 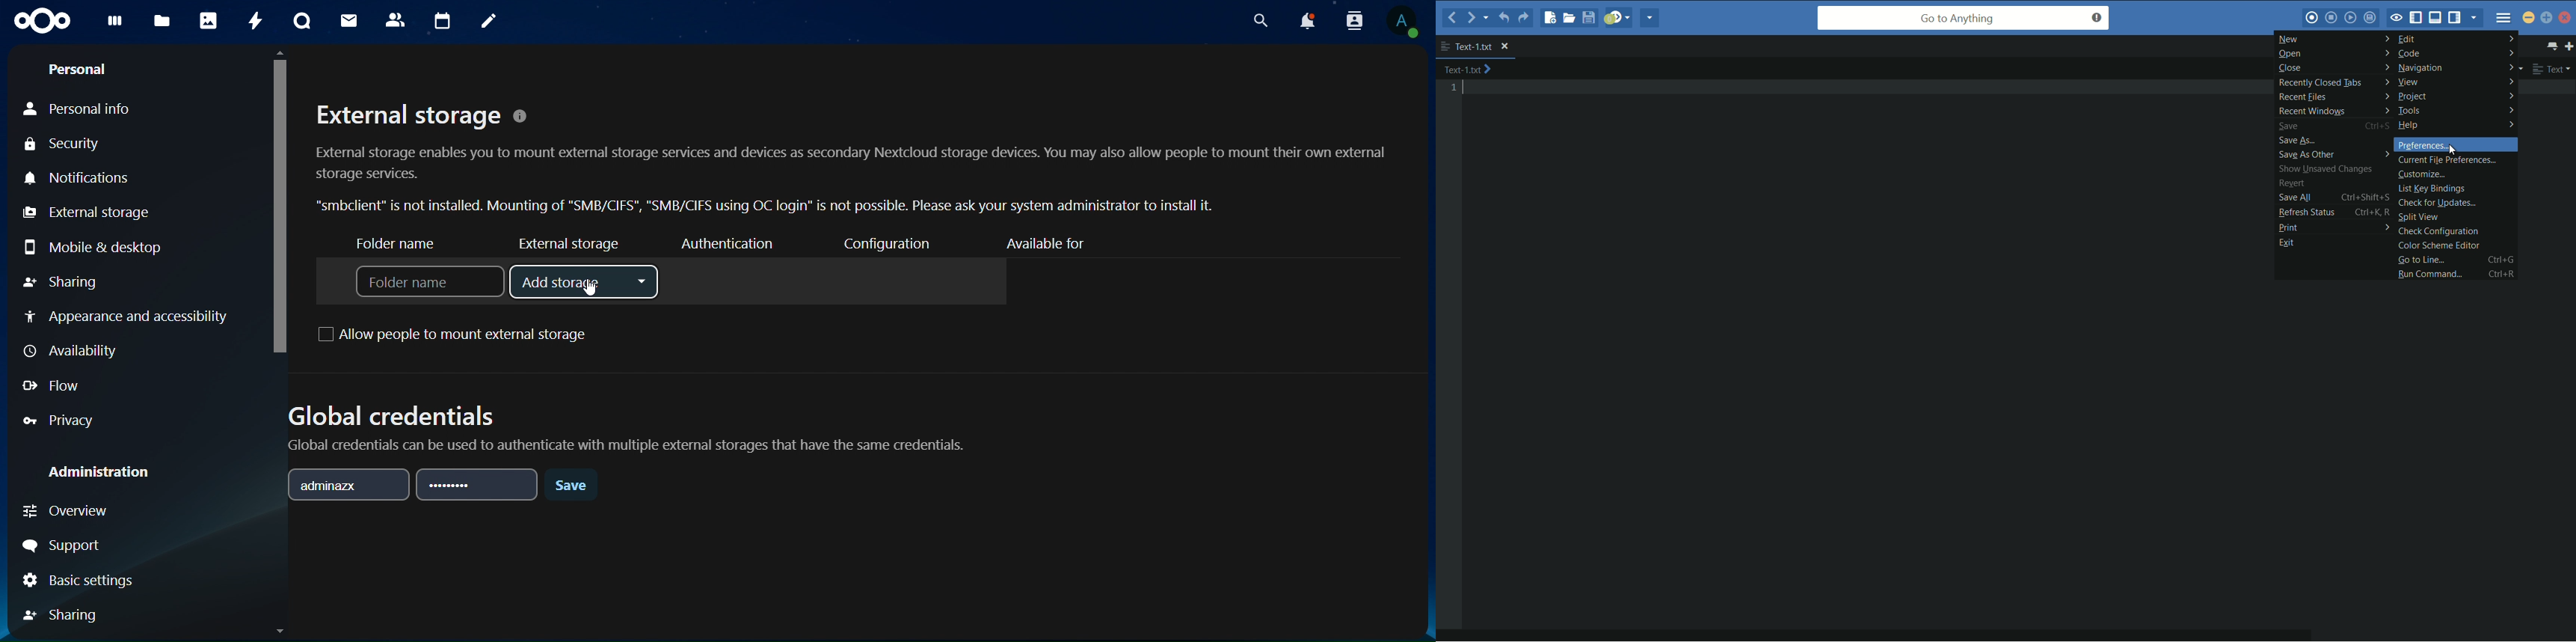 What do you see at coordinates (77, 178) in the screenshot?
I see `notifications` at bounding box center [77, 178].